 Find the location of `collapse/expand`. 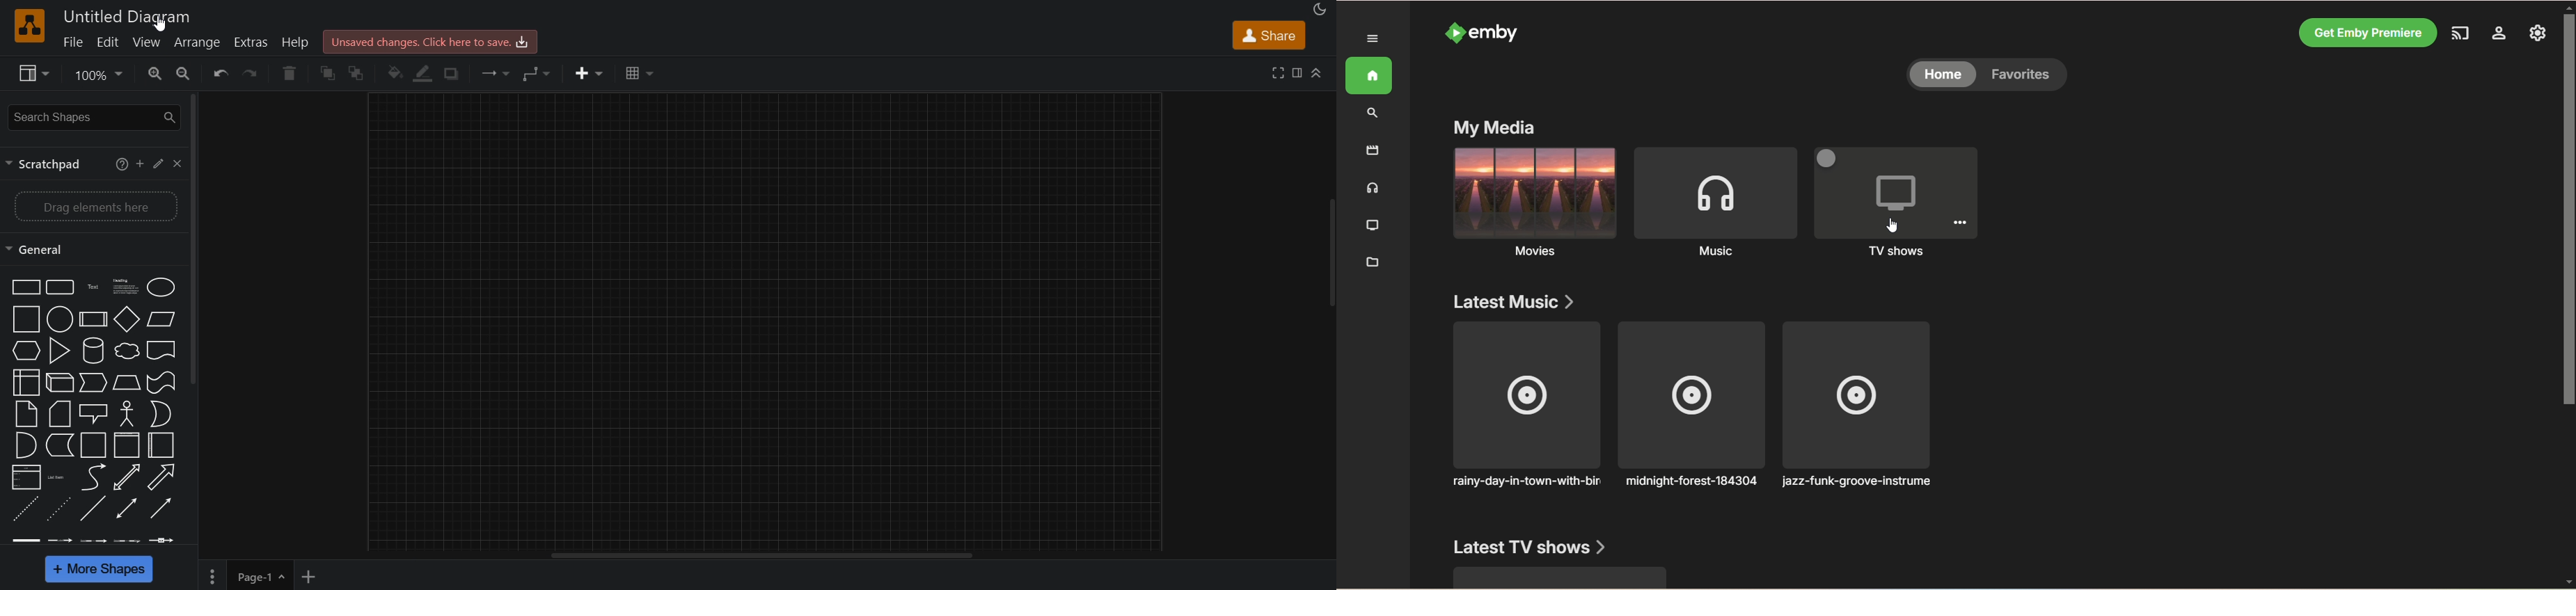

collapse/expand is located at coordinates (1317, 74).